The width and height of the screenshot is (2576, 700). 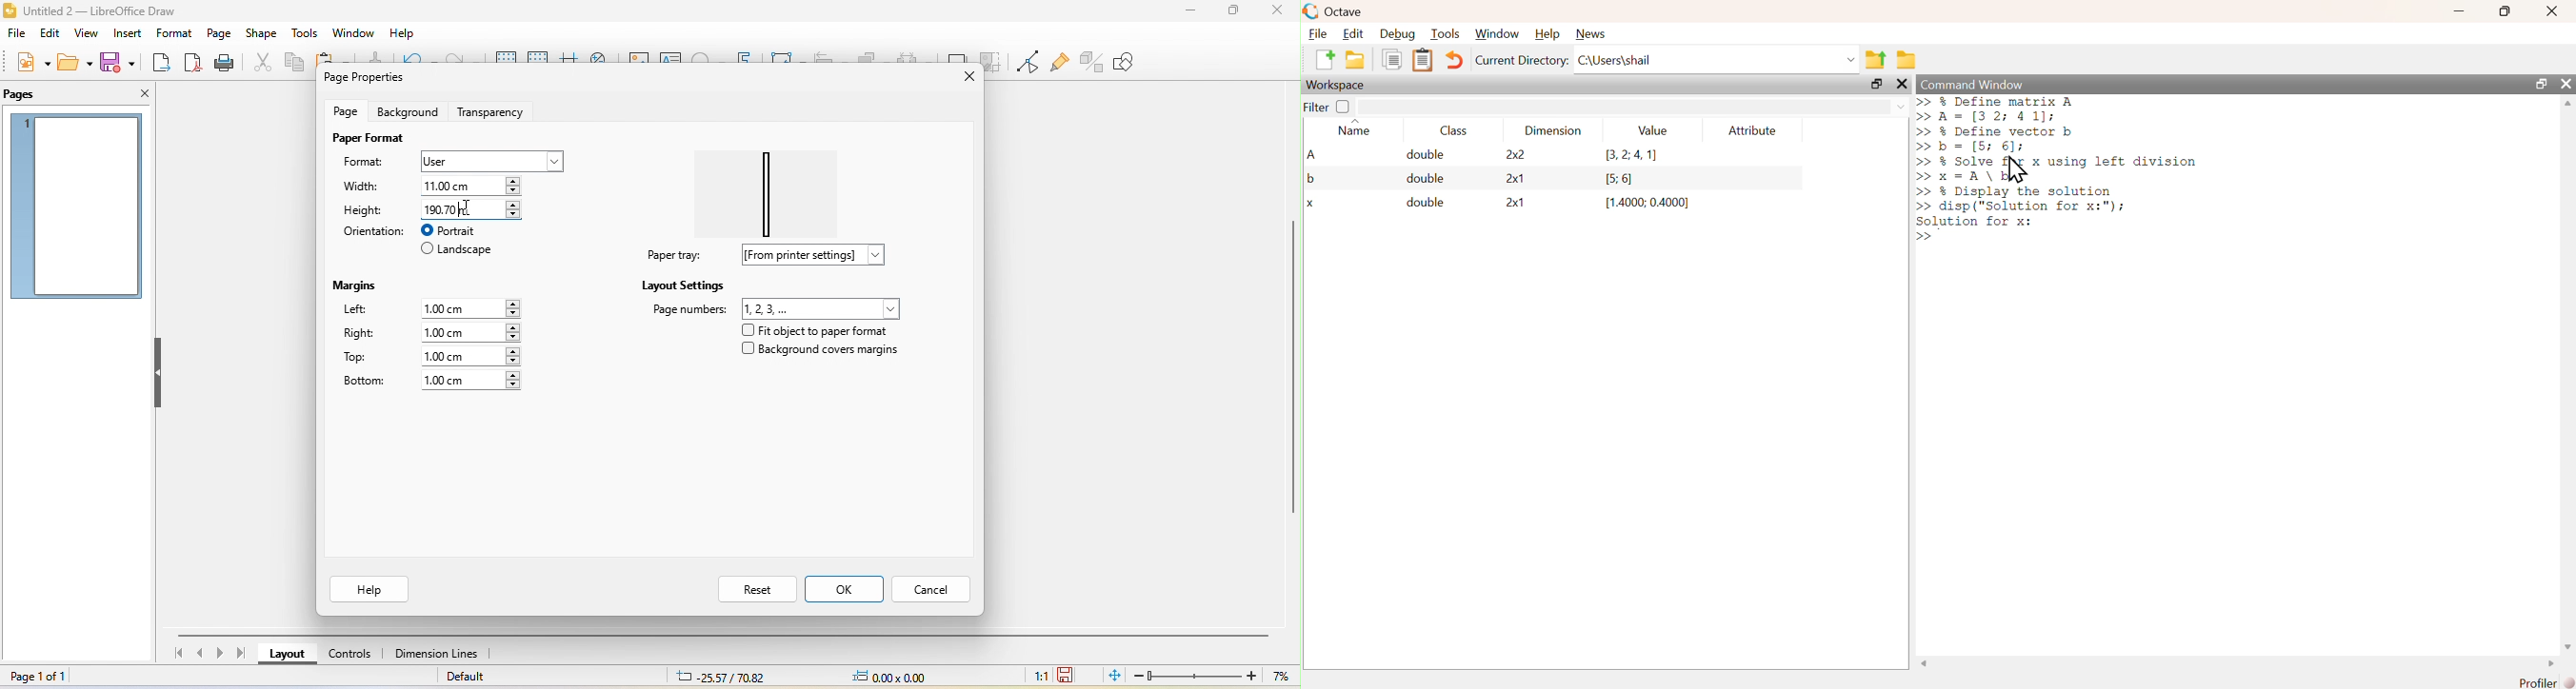 I want to click on format, so click(x=372, y=164).